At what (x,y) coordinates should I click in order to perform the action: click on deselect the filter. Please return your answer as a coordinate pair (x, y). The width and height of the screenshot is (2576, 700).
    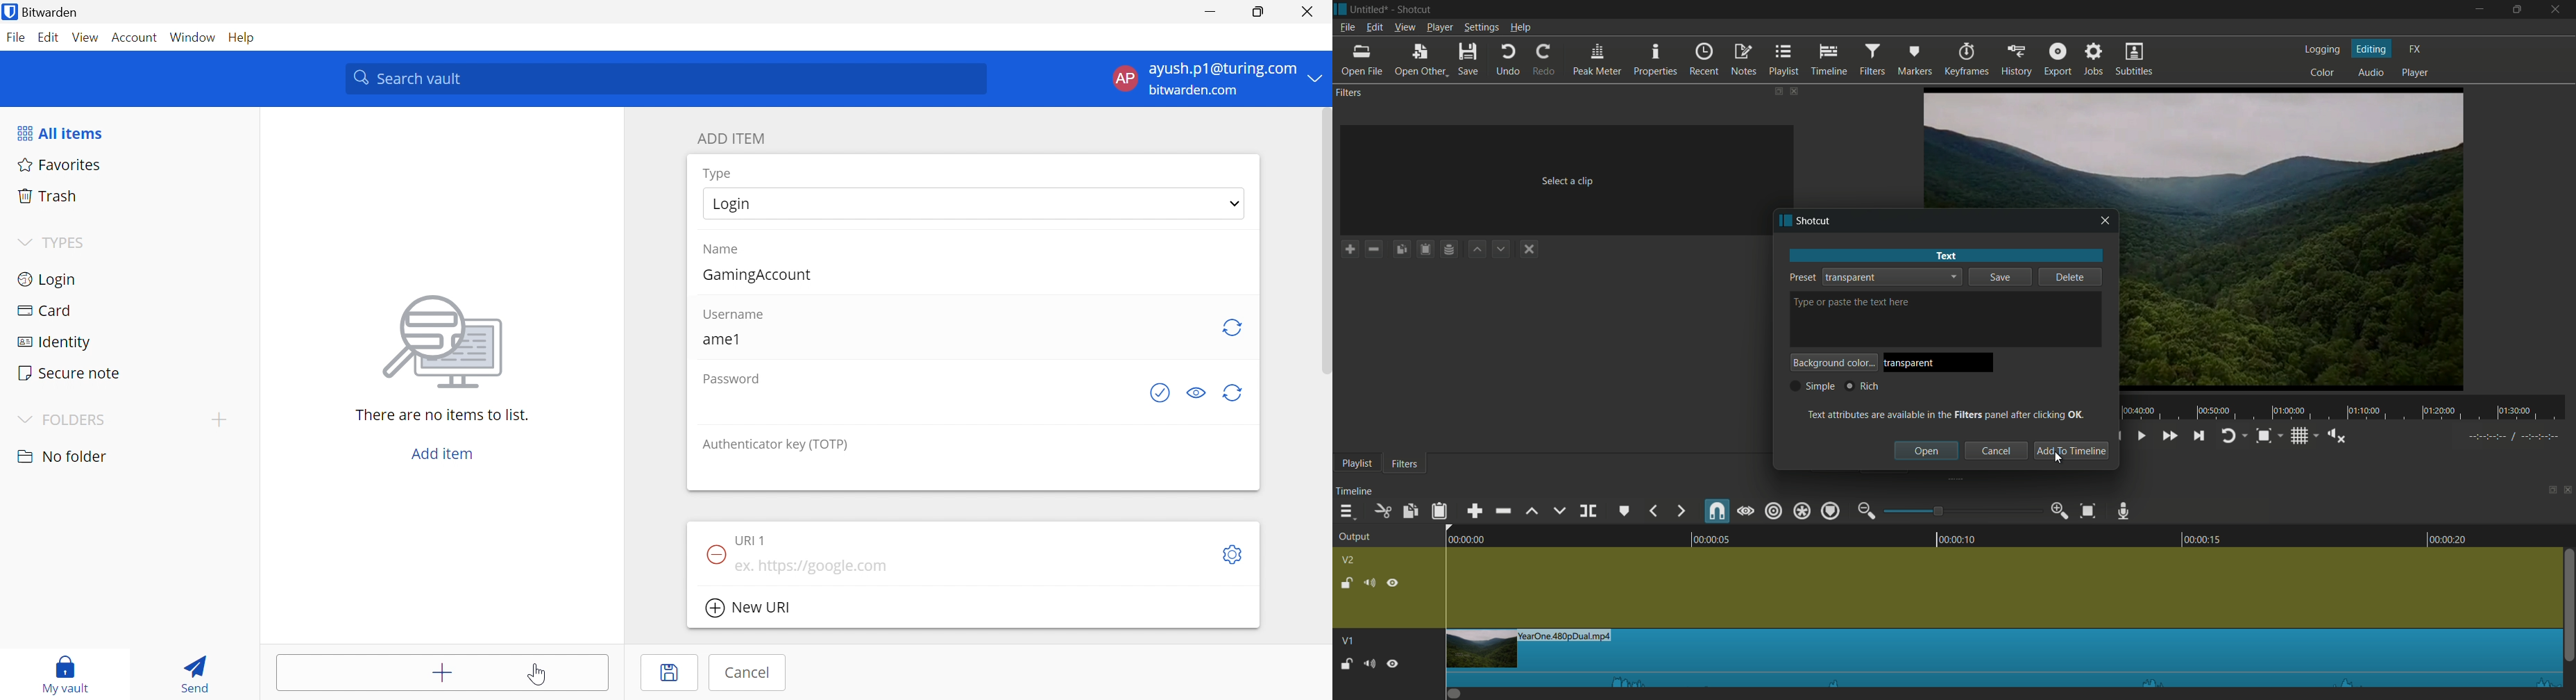
    Looking at the image, I should click on (1529, 249).